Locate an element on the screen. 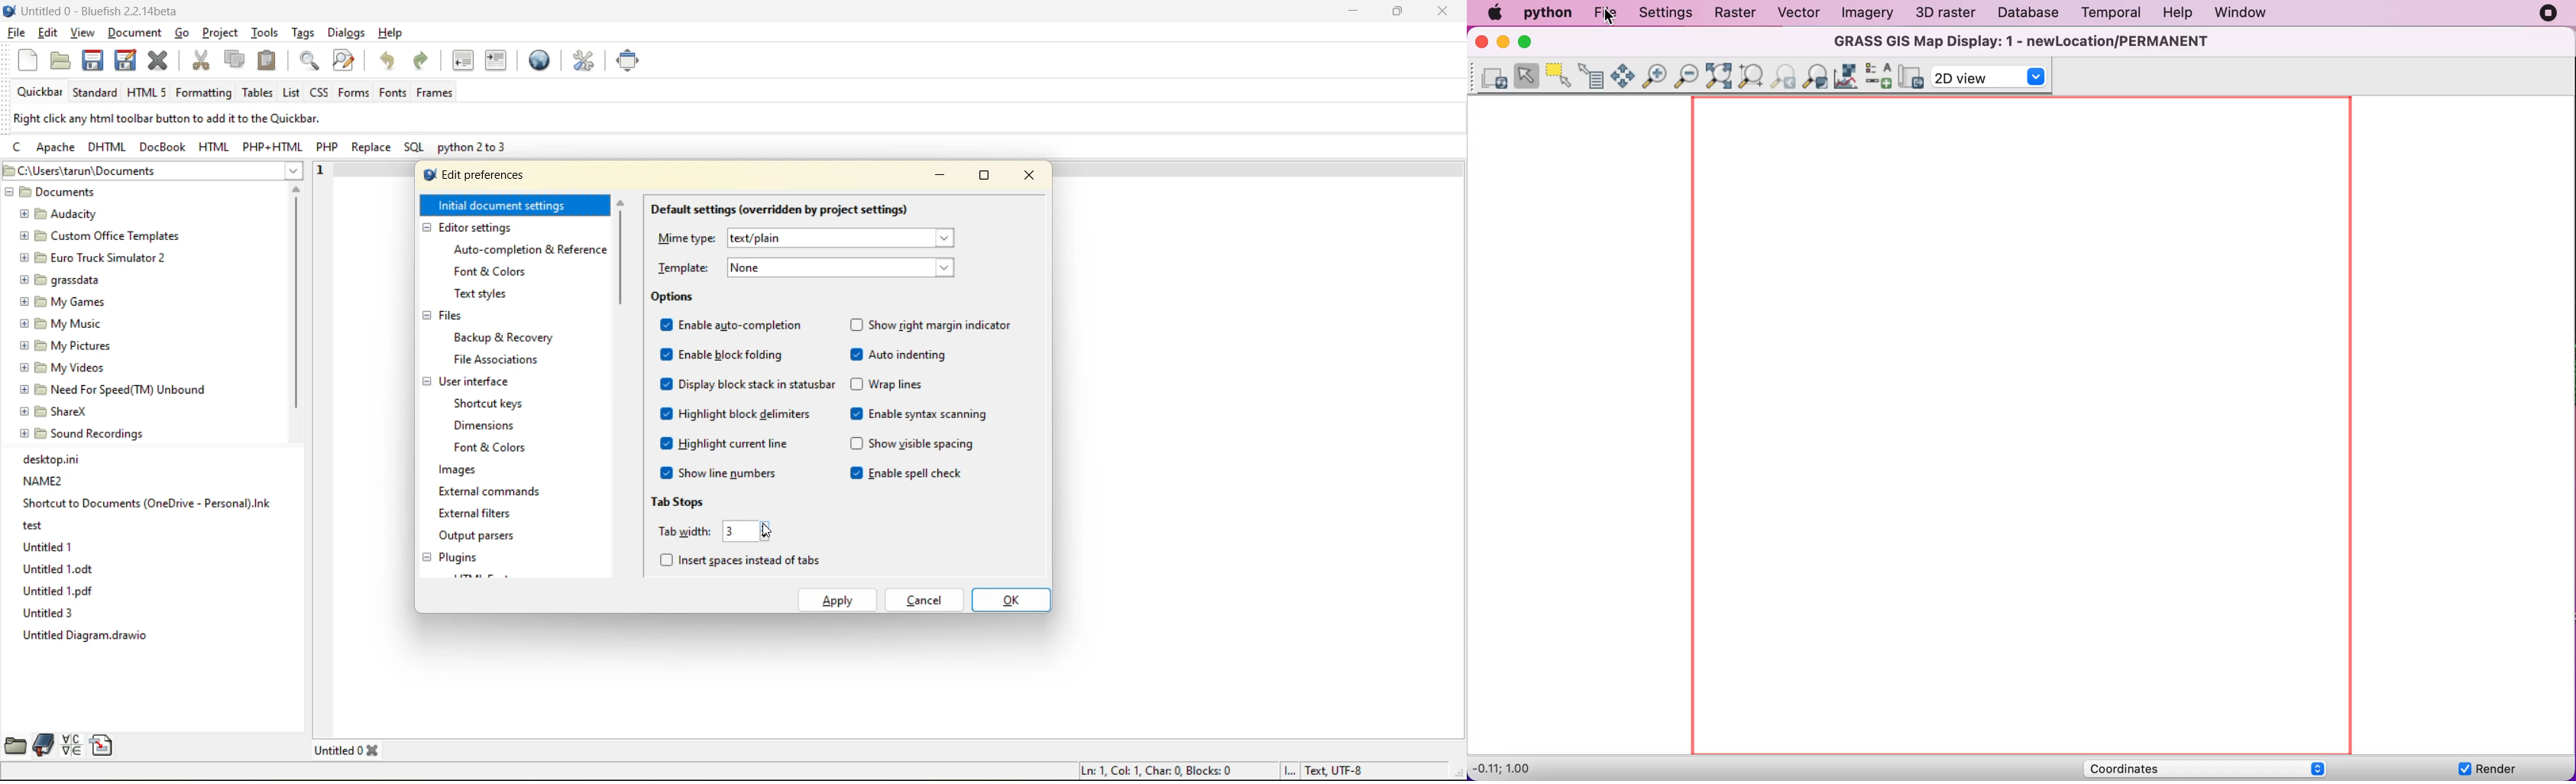 The height and width of the screenshot is (784, 2576). preview  in browser is located at coordinates (544, 60).